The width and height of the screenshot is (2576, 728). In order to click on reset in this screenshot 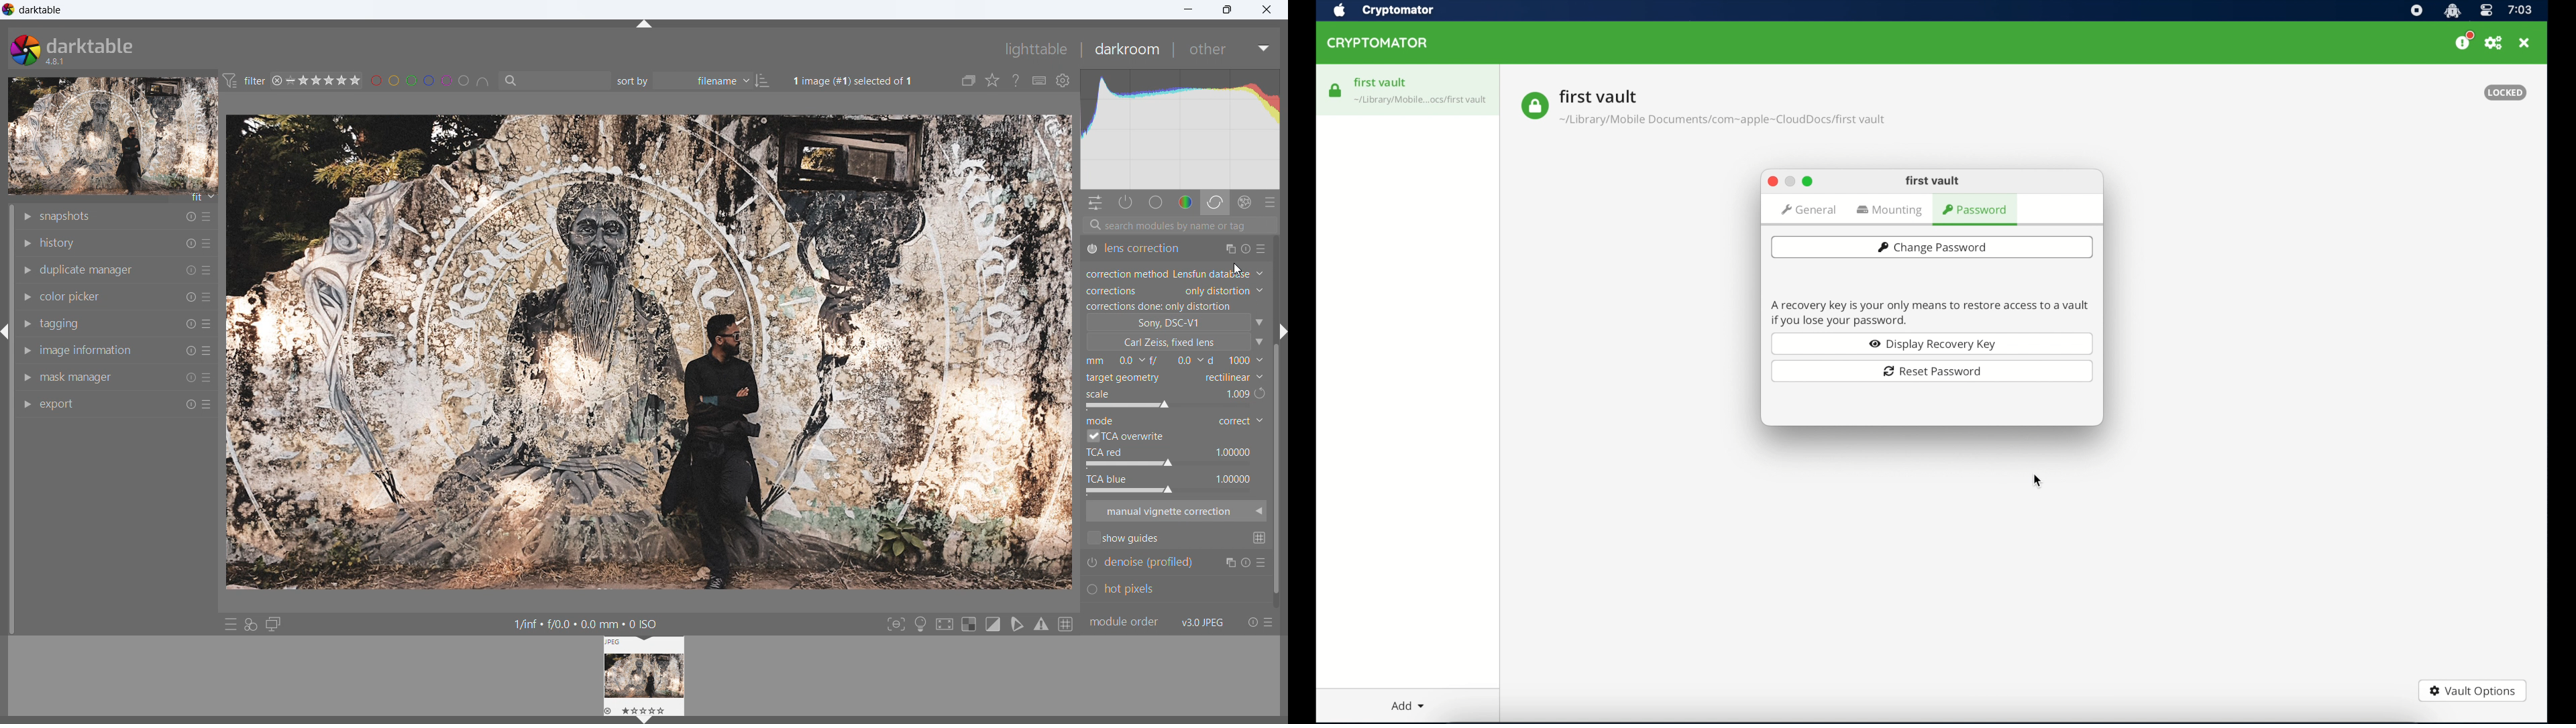, I will do `click(190, 402)`.